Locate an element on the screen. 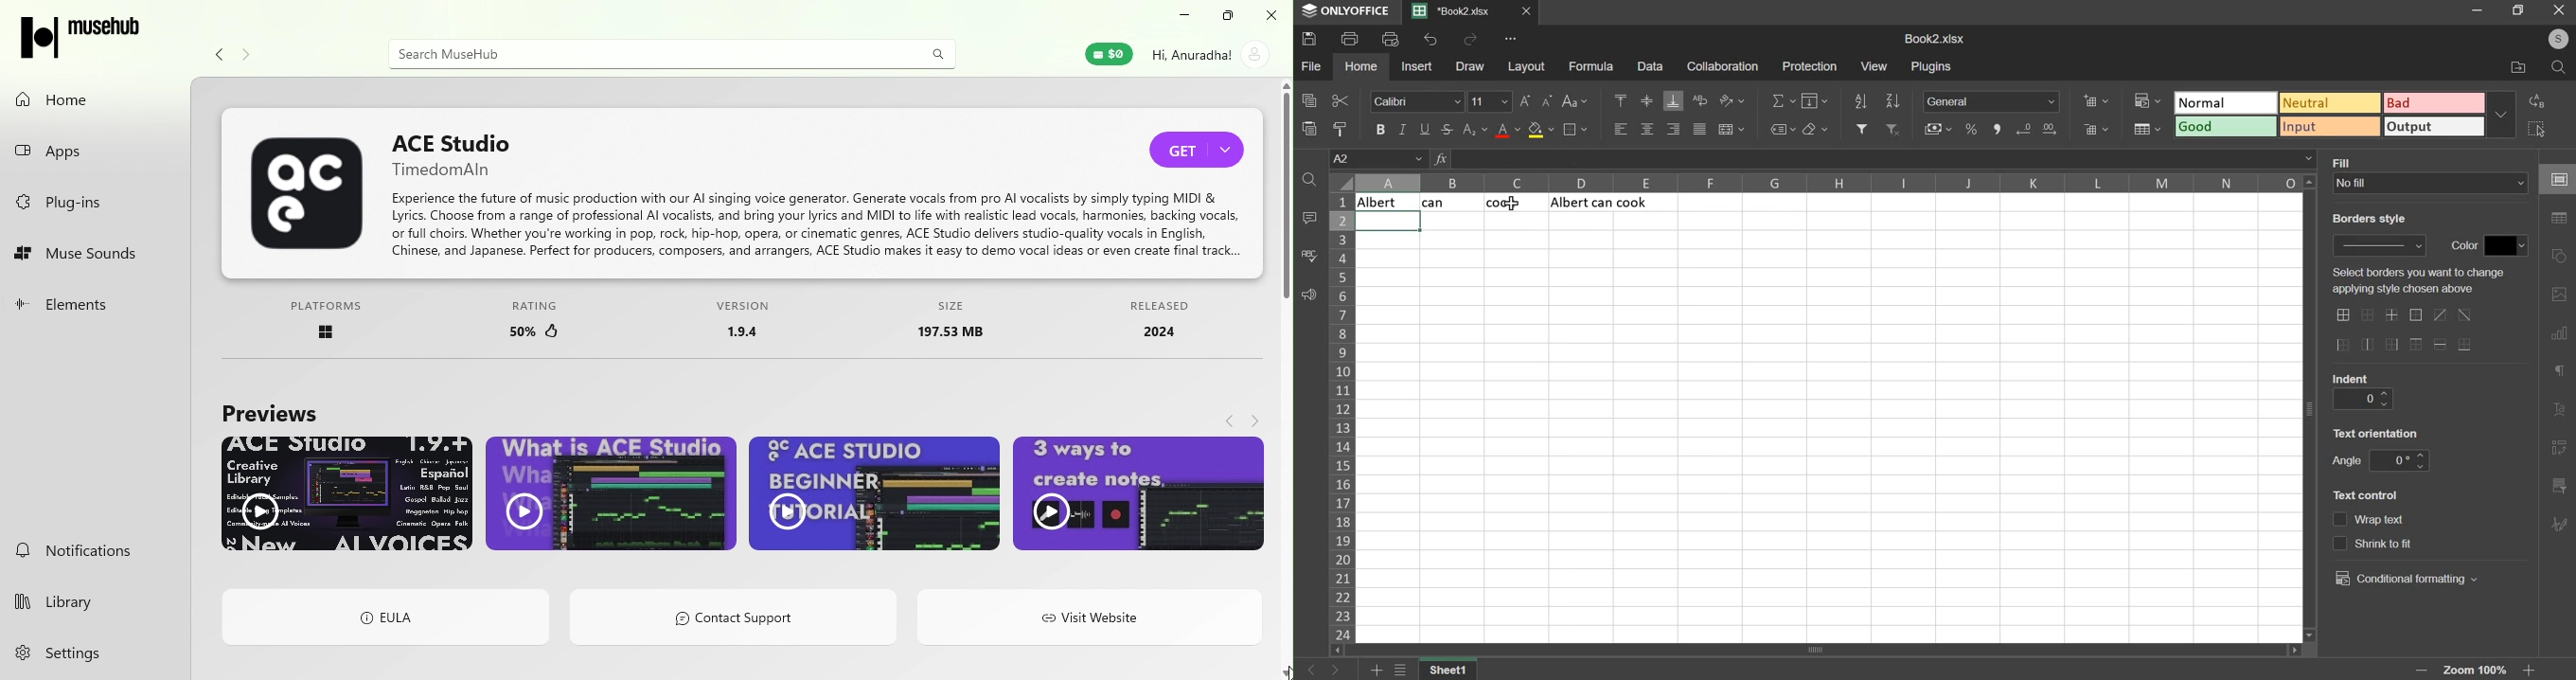 The height and width of the screenshot is (700, 2576). formula is located at coordinates (1591, 67).